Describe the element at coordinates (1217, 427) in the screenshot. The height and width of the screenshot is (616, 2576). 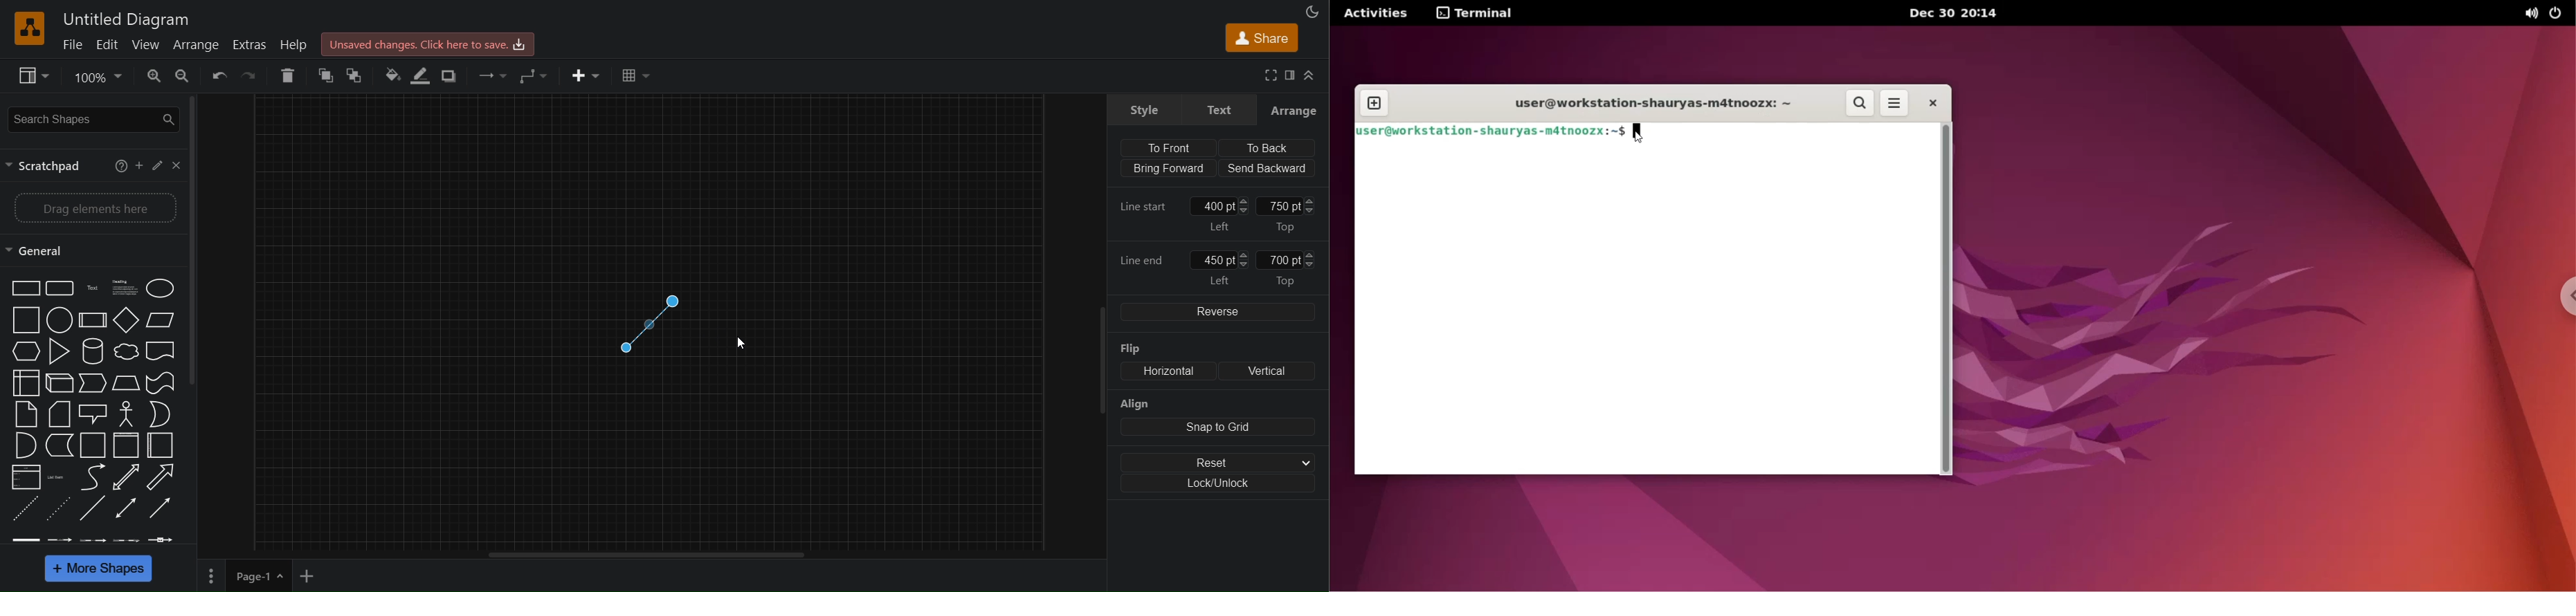
I see `snap to grid` at that location.